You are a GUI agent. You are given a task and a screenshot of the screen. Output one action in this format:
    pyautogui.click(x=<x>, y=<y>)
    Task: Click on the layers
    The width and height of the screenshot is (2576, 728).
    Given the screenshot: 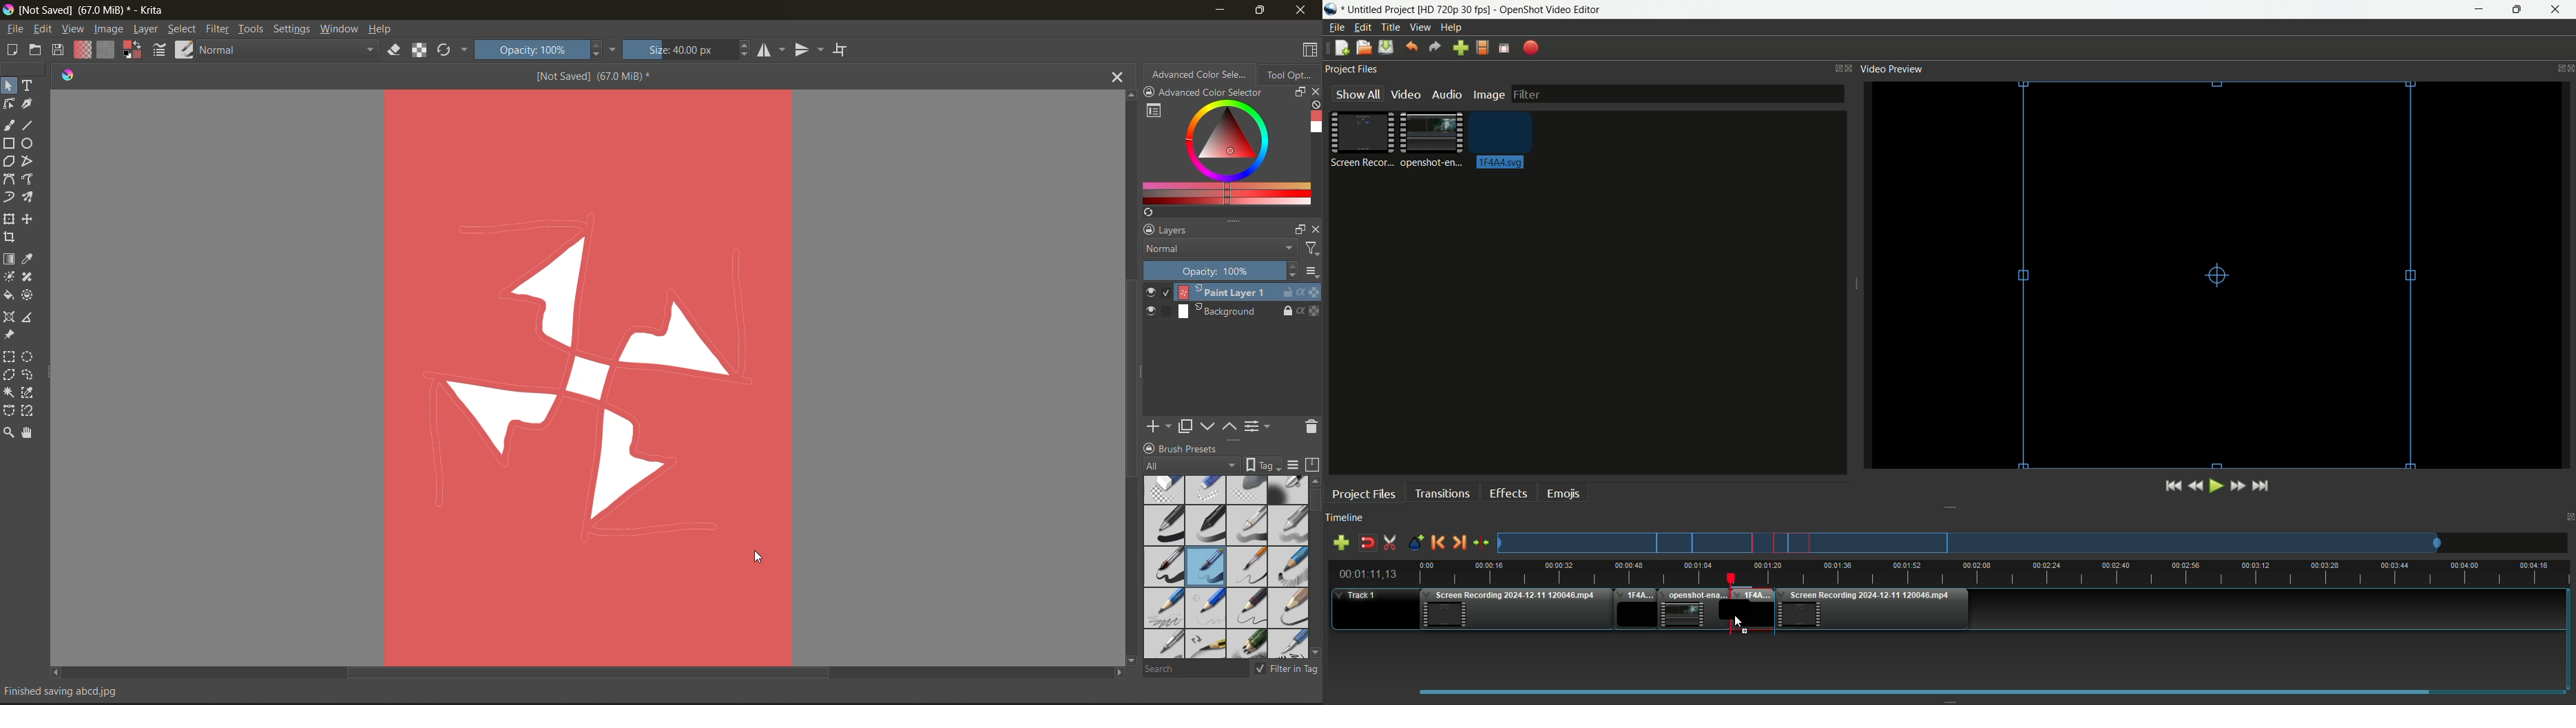 What is the action you would take?
    pyautogui.click(x=1213, y=231)
    